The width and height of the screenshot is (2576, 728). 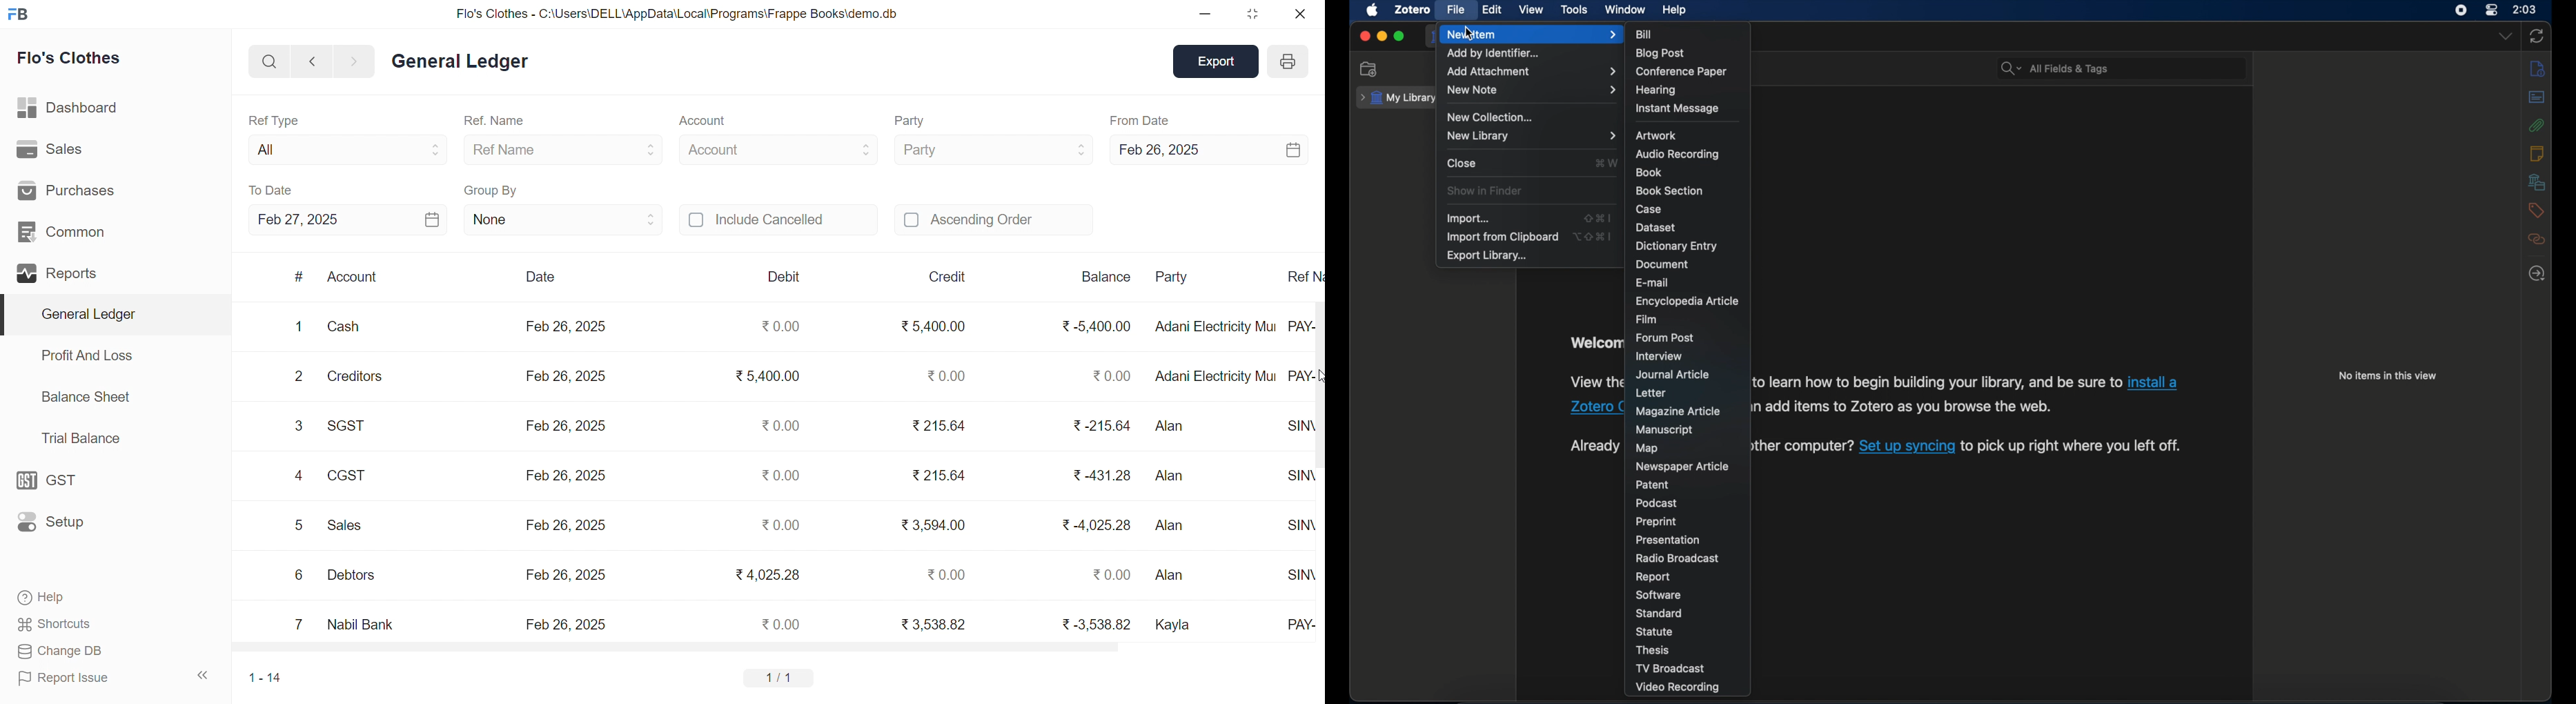 I want to click on Debtors, so click(x=357, y=574).